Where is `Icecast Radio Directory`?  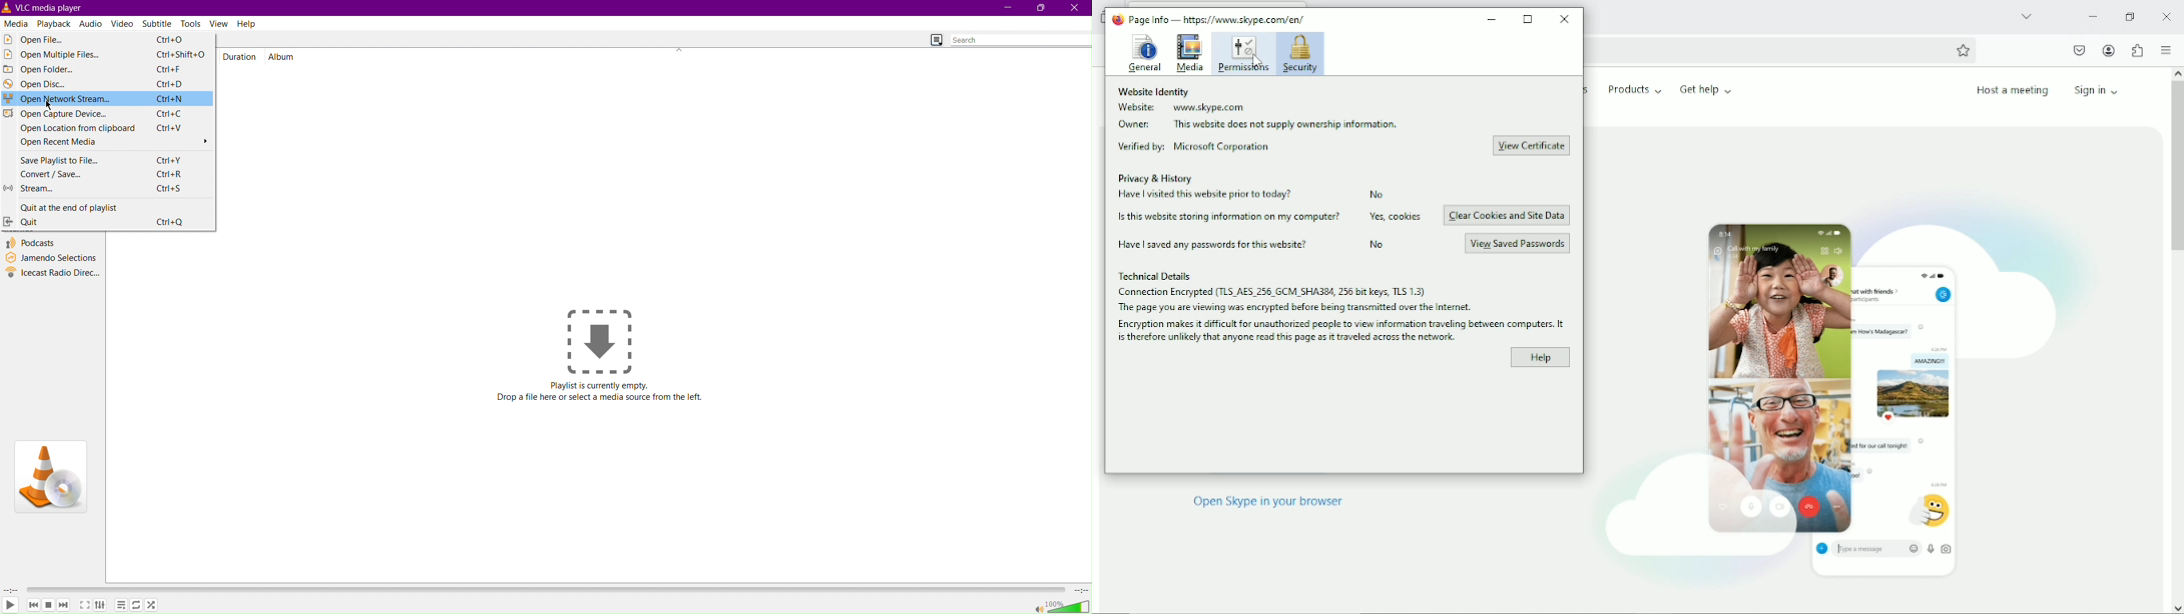 Icecast Radio Directory is located at coordinates (52, 273).